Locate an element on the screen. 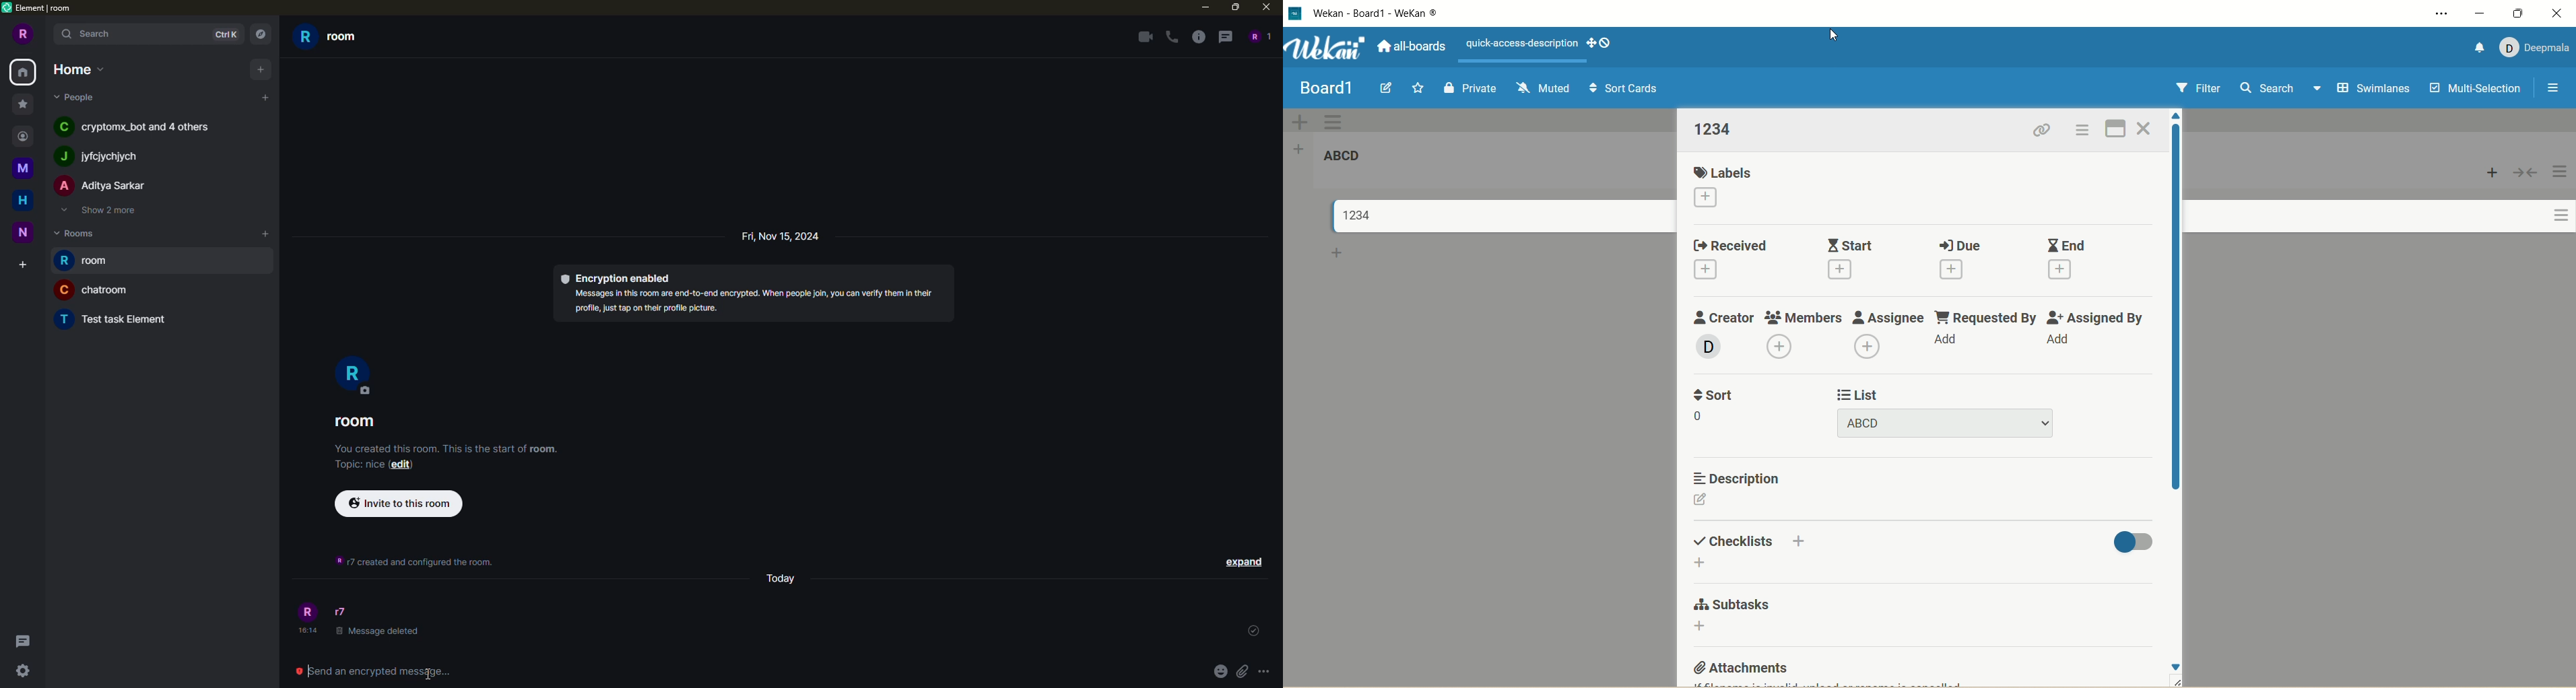  emoji is located at coordinates (1219, 671).